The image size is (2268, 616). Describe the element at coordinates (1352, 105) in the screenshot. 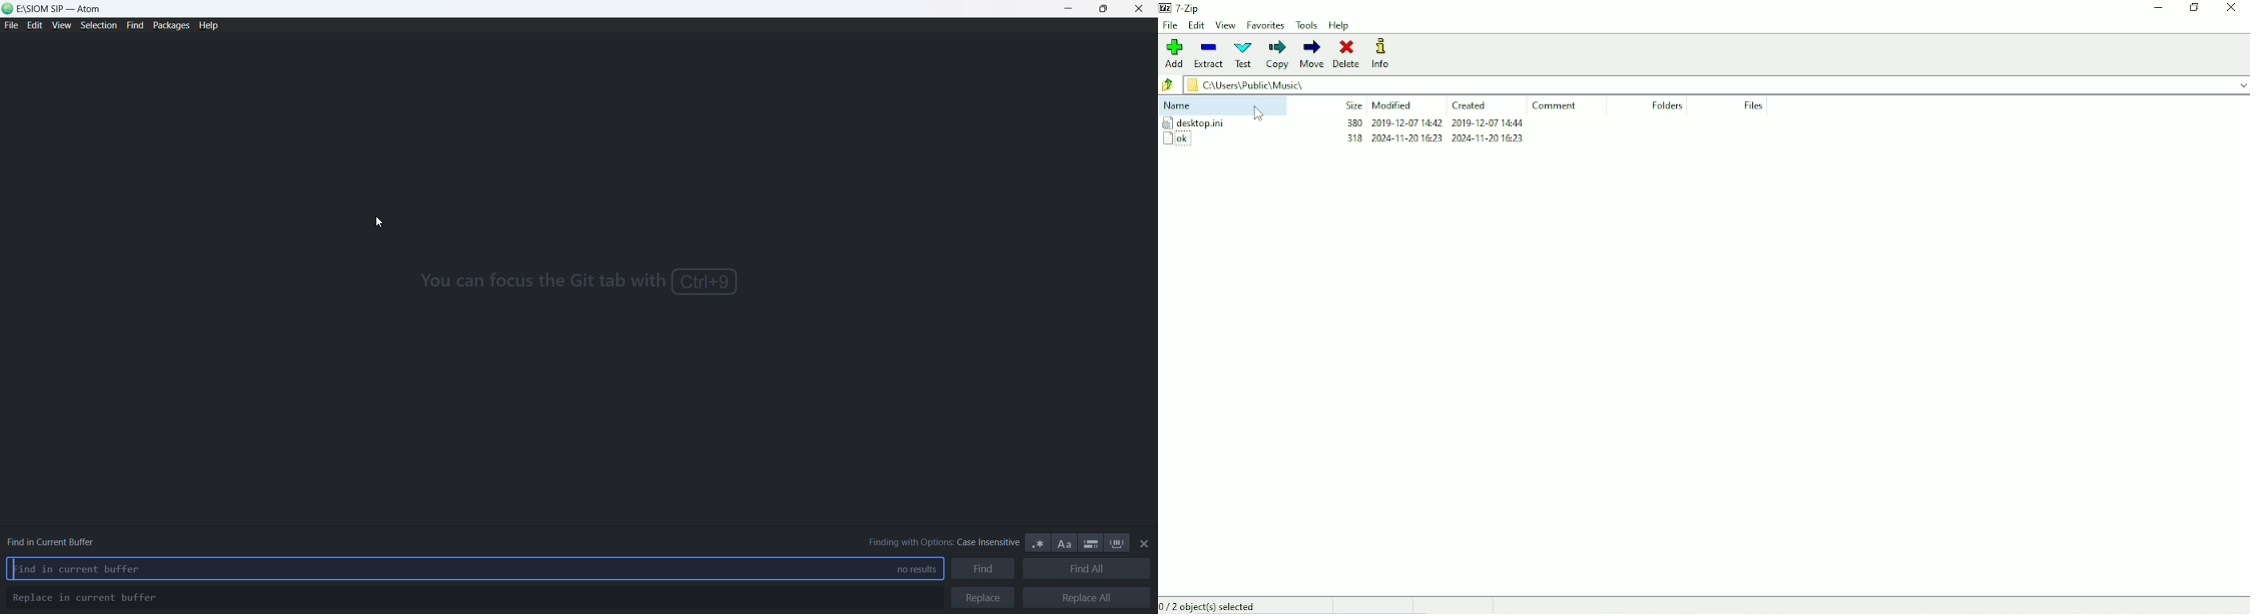

I see `Size` at that location.